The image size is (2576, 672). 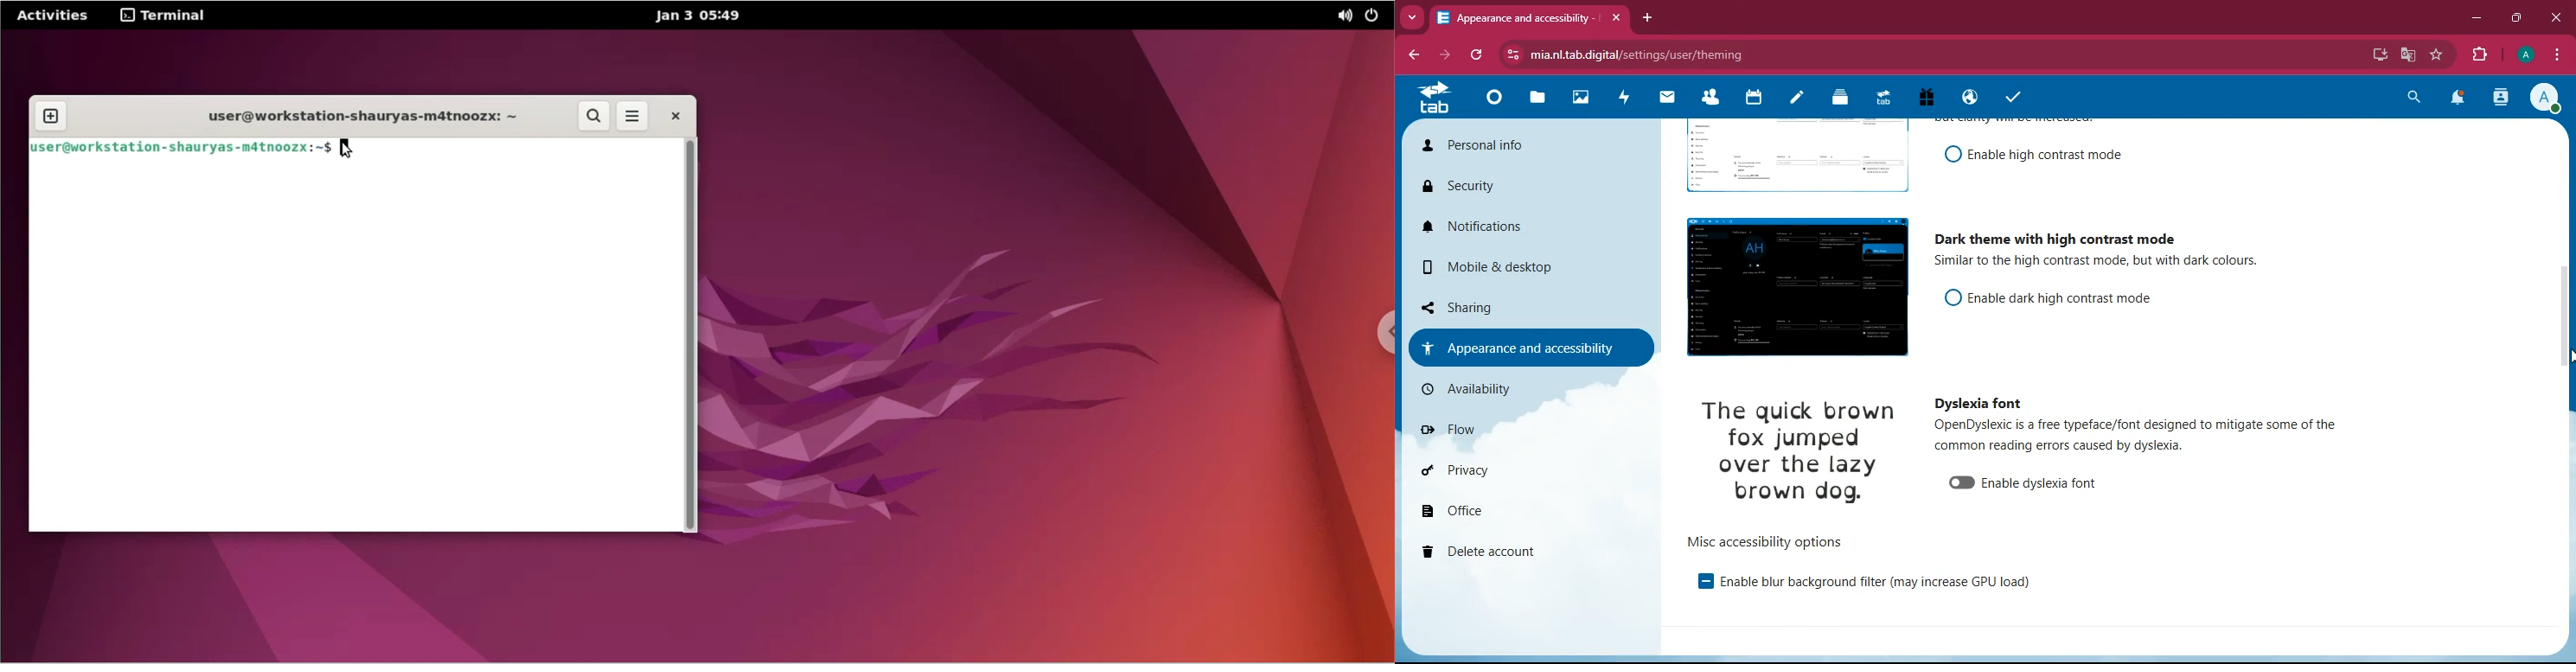 I want to click on options, so click(x=1766, y=540).